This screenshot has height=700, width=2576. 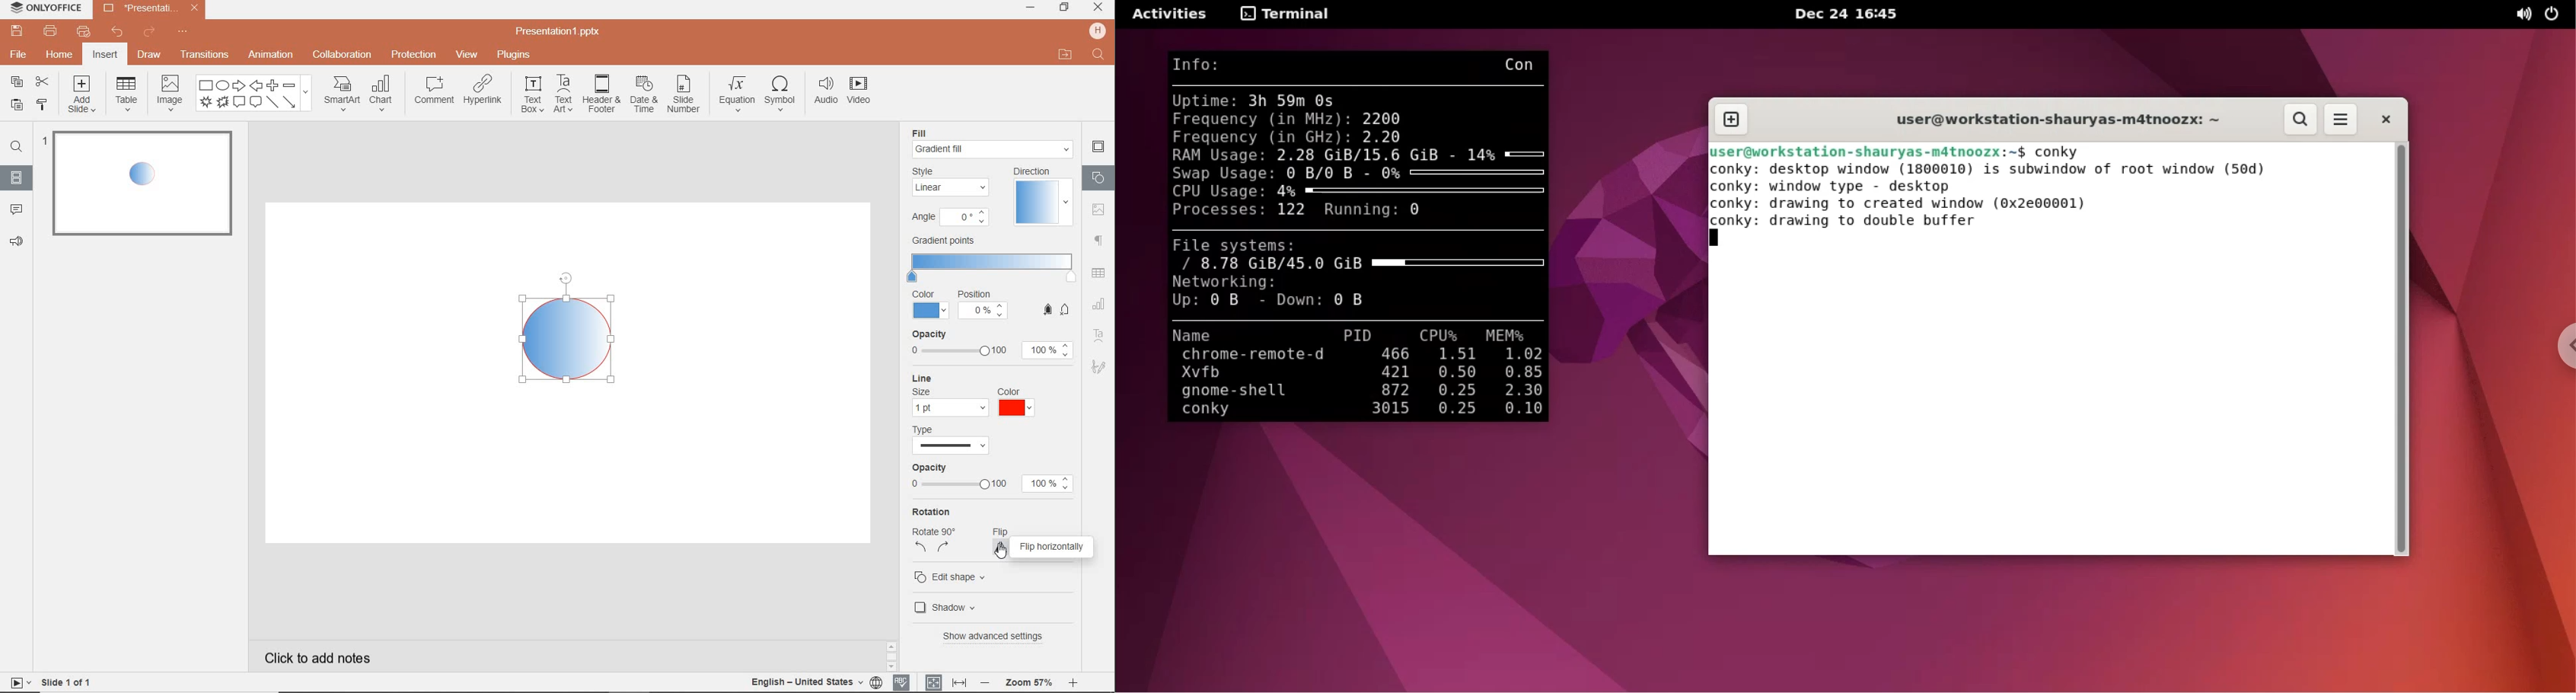 I want to click on comment, so click(x=14, y=210).